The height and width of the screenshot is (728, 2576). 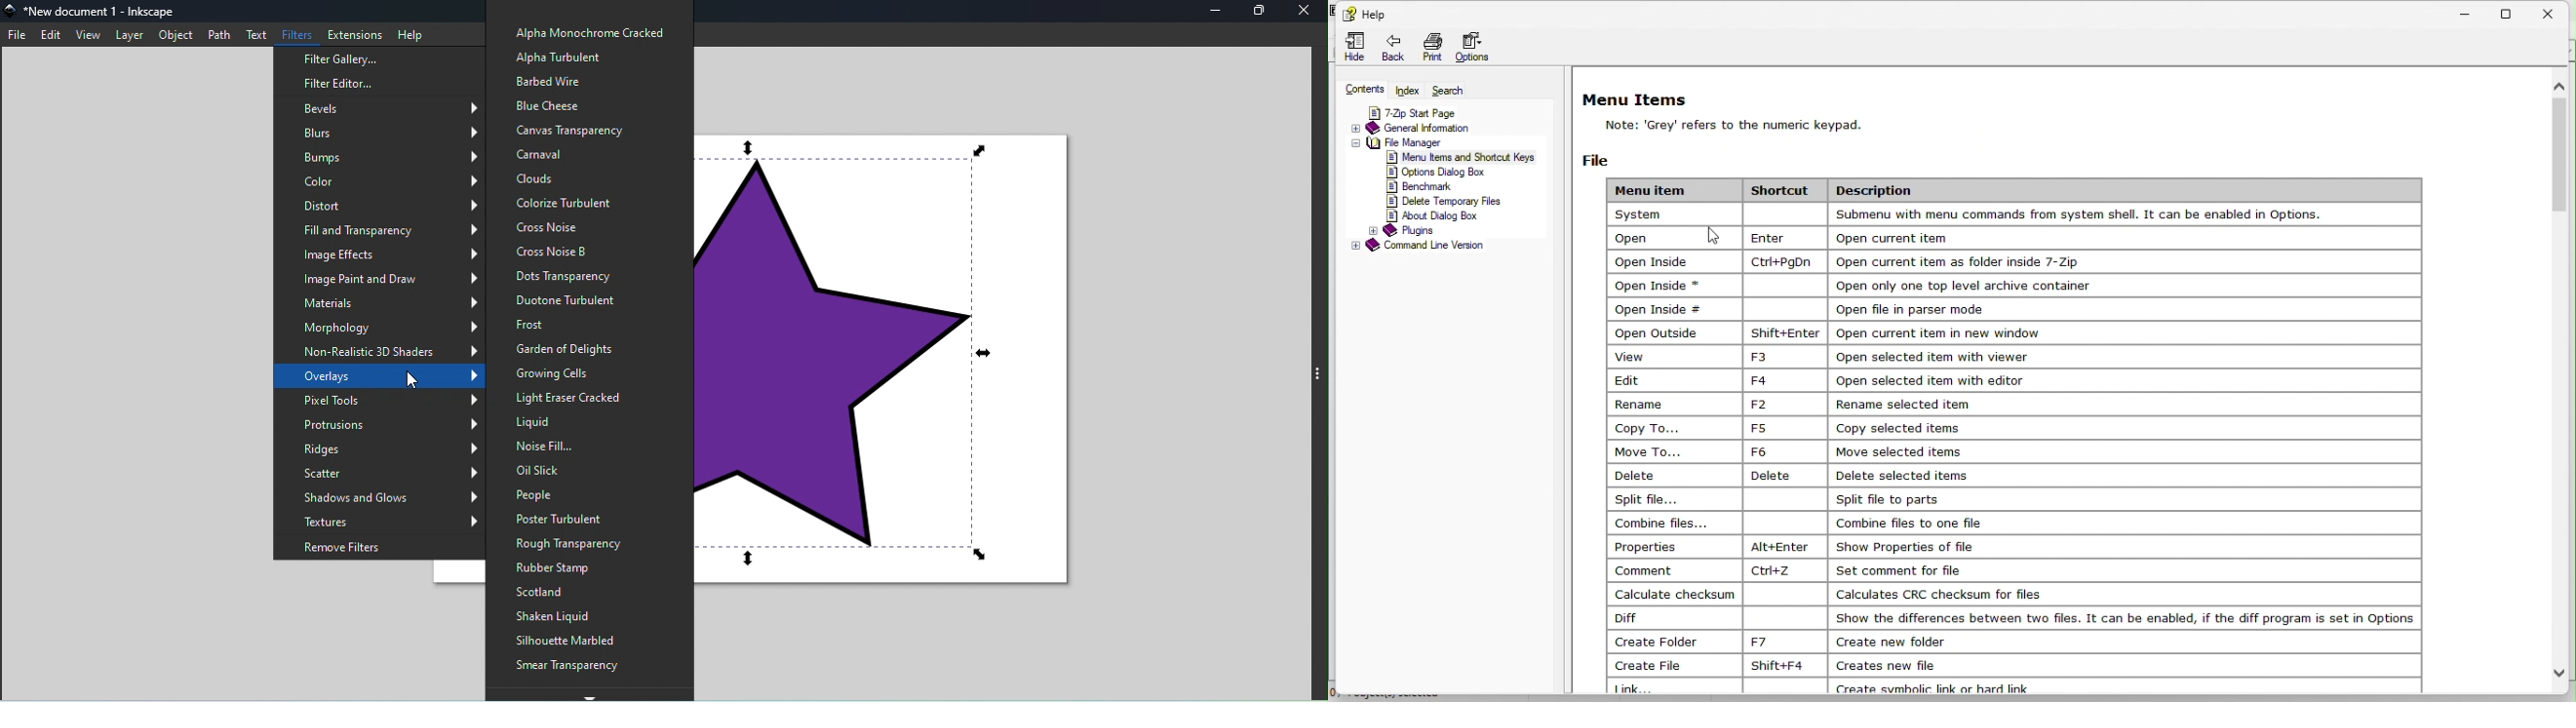 What do you see at coordinates (1807, 404) in the screenshot?
I see `| Rename 1 F2 | Rename selected item` at bounding box center [1807, 404].